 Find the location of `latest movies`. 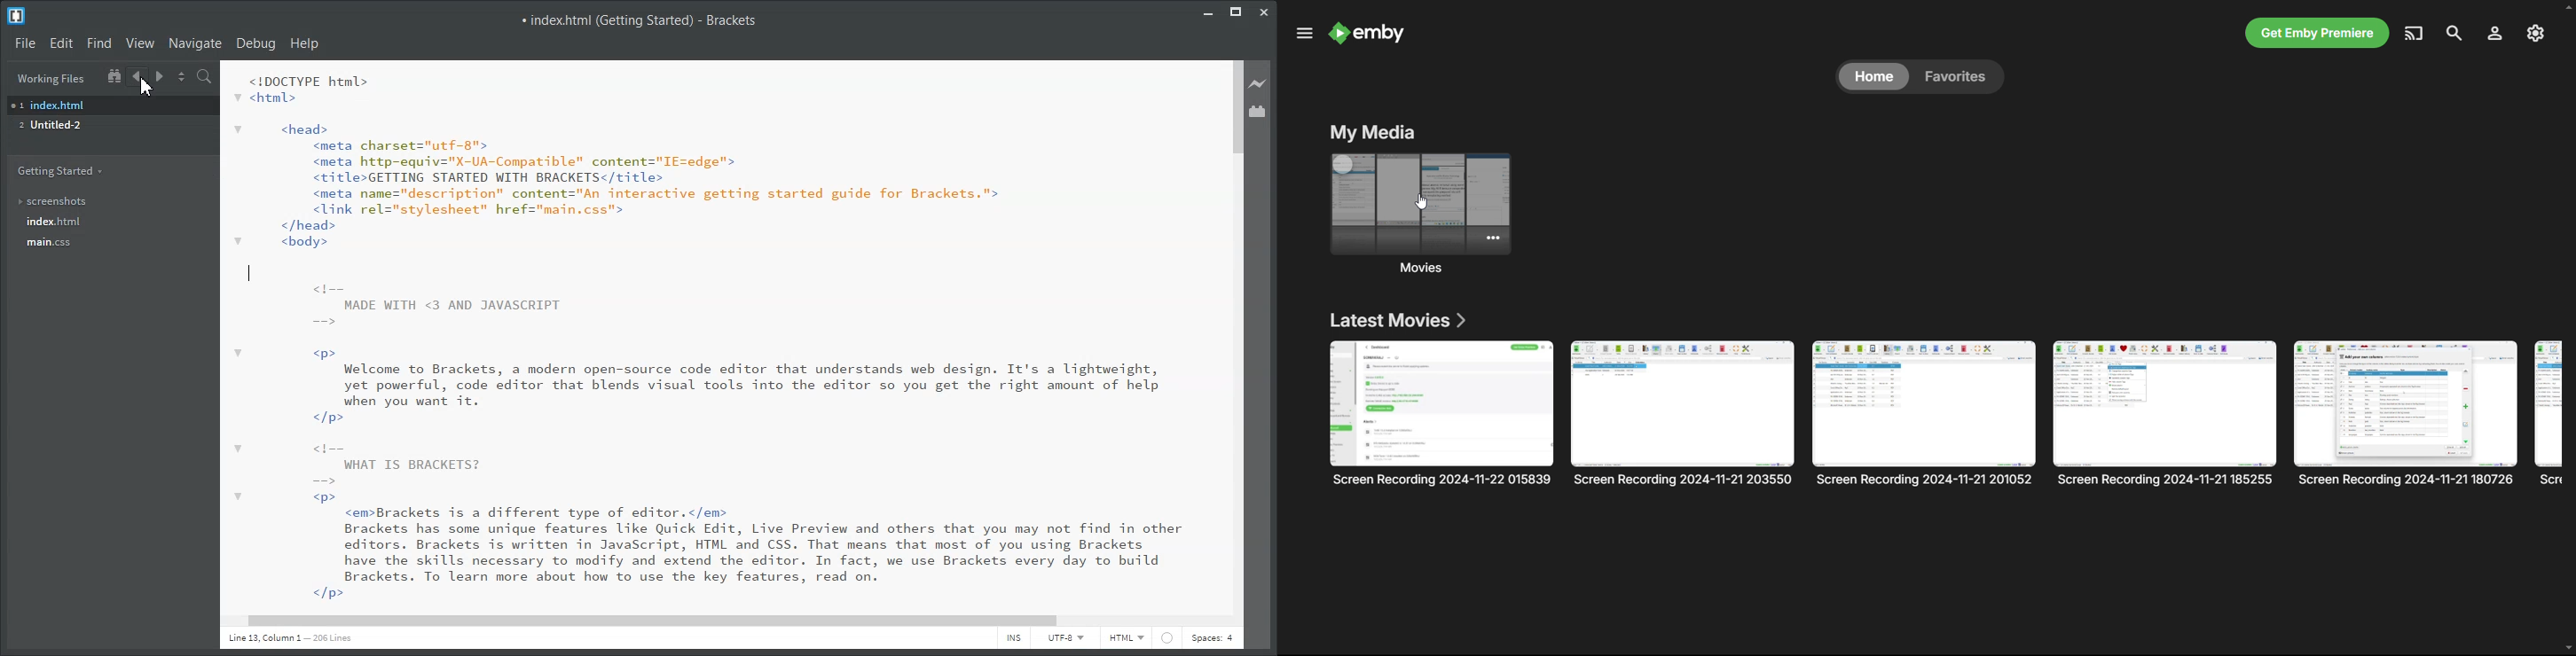

latest movies is located at coordinates (1396, 319).